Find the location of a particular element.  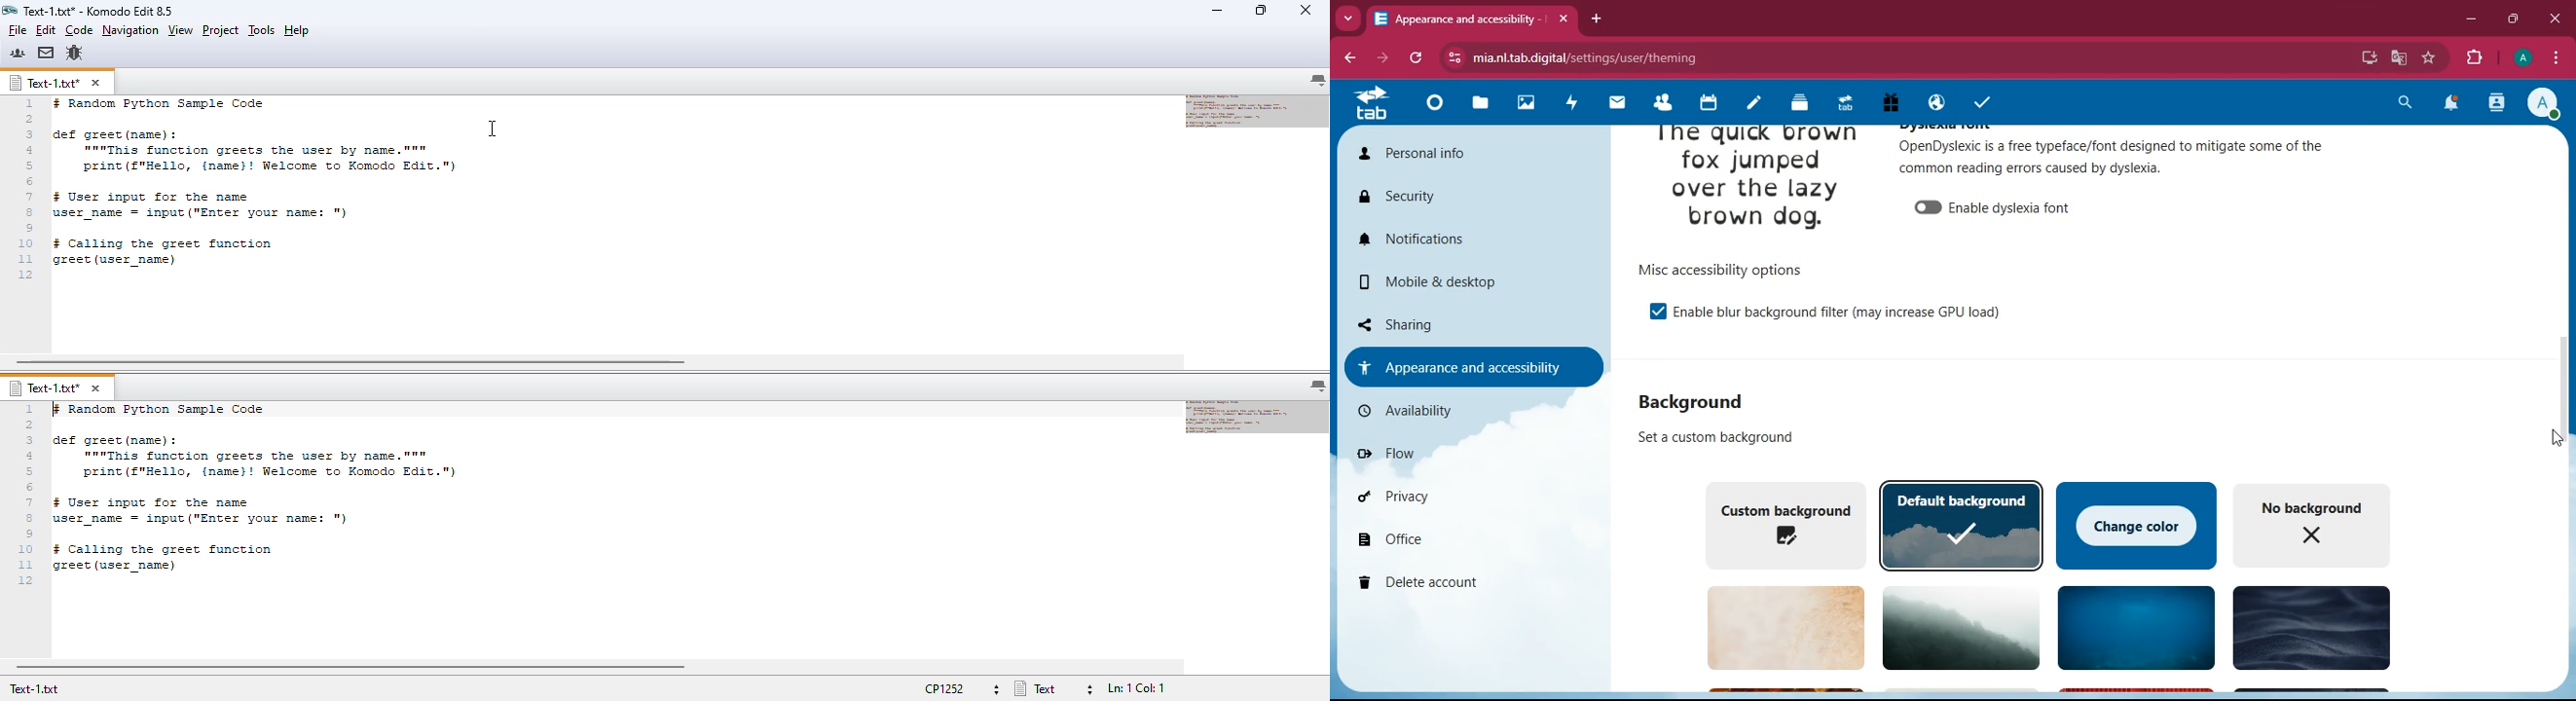

background is located at coordinates (2308, 631).